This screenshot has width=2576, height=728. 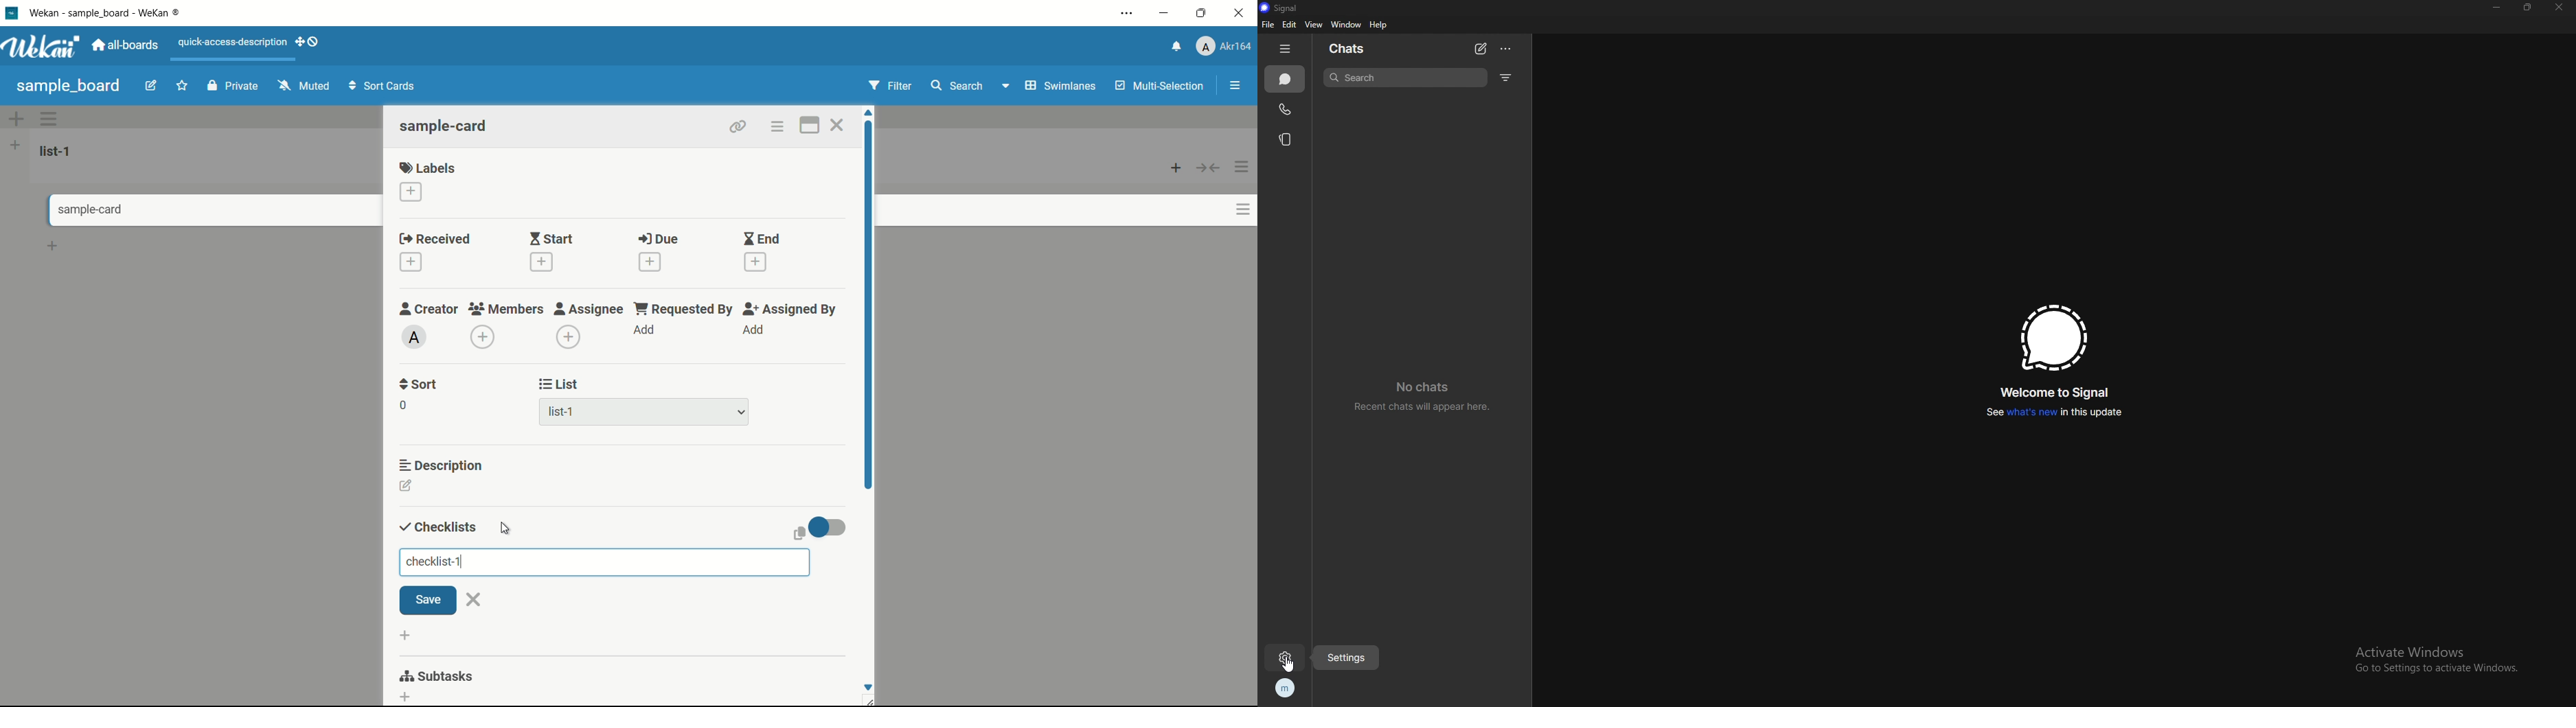 What do you see at coordinates (302, 86) in the screenshot?
I see `muted` at bounding box center [302, 86].